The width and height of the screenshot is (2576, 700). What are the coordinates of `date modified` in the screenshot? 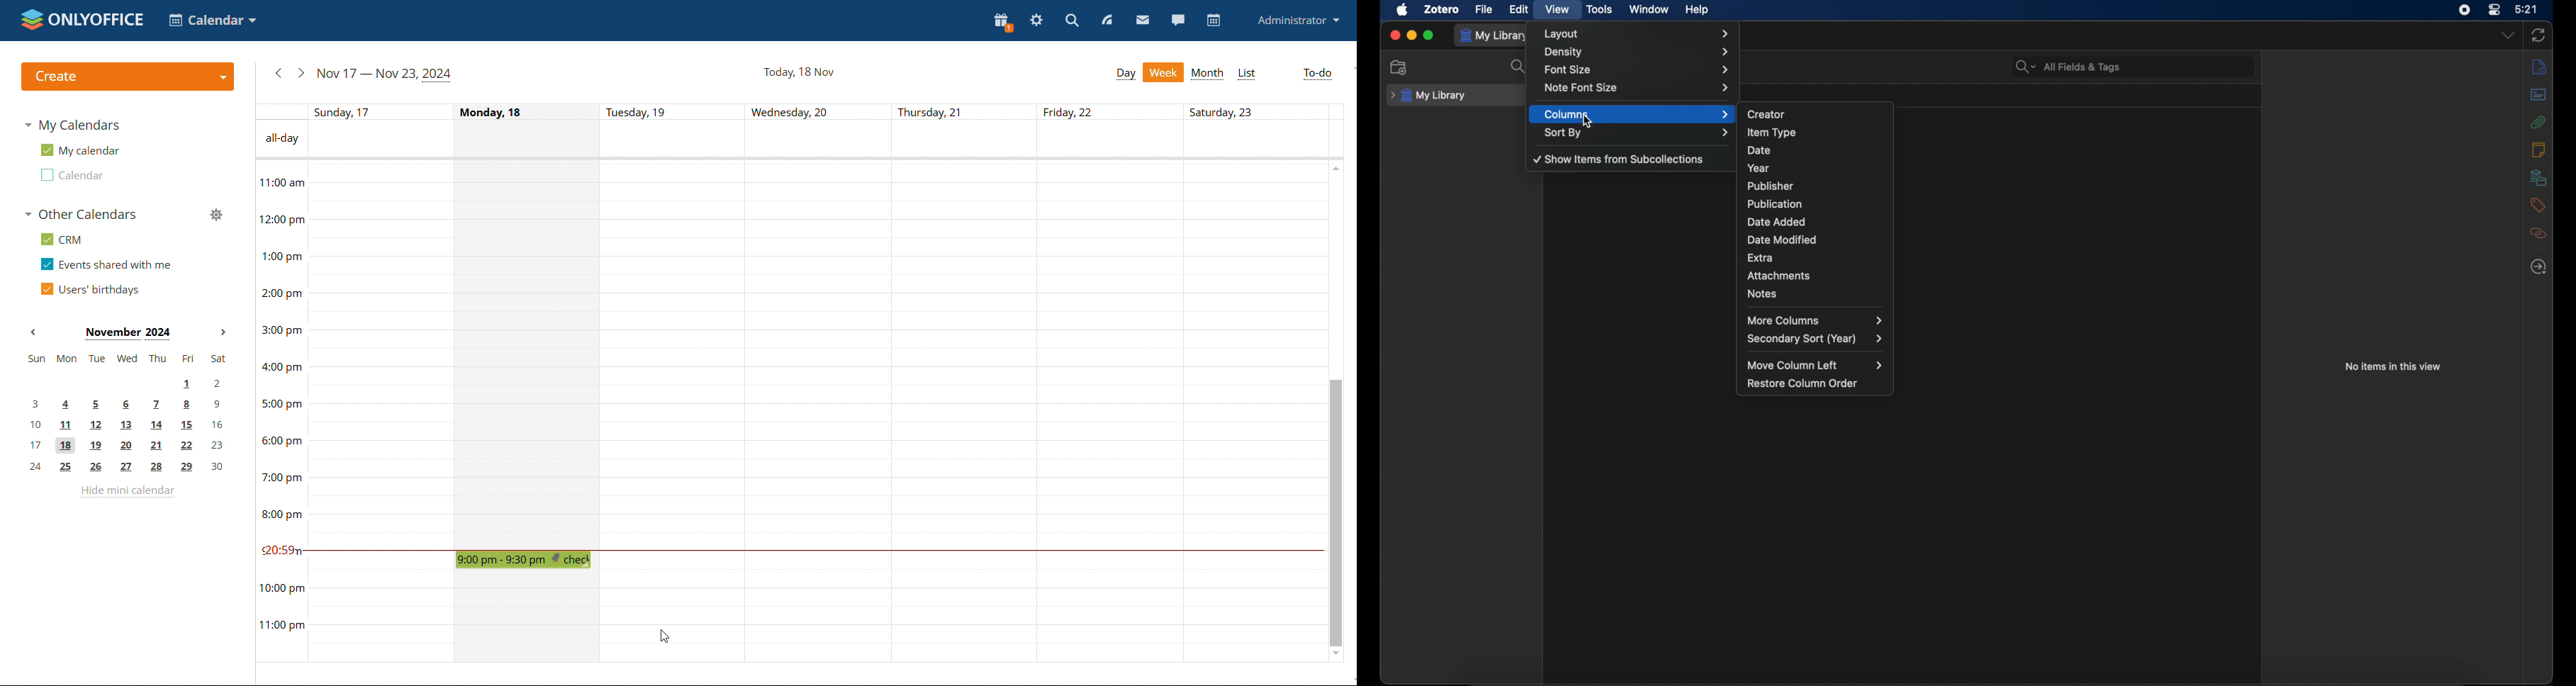 It's located at (1817, 238).